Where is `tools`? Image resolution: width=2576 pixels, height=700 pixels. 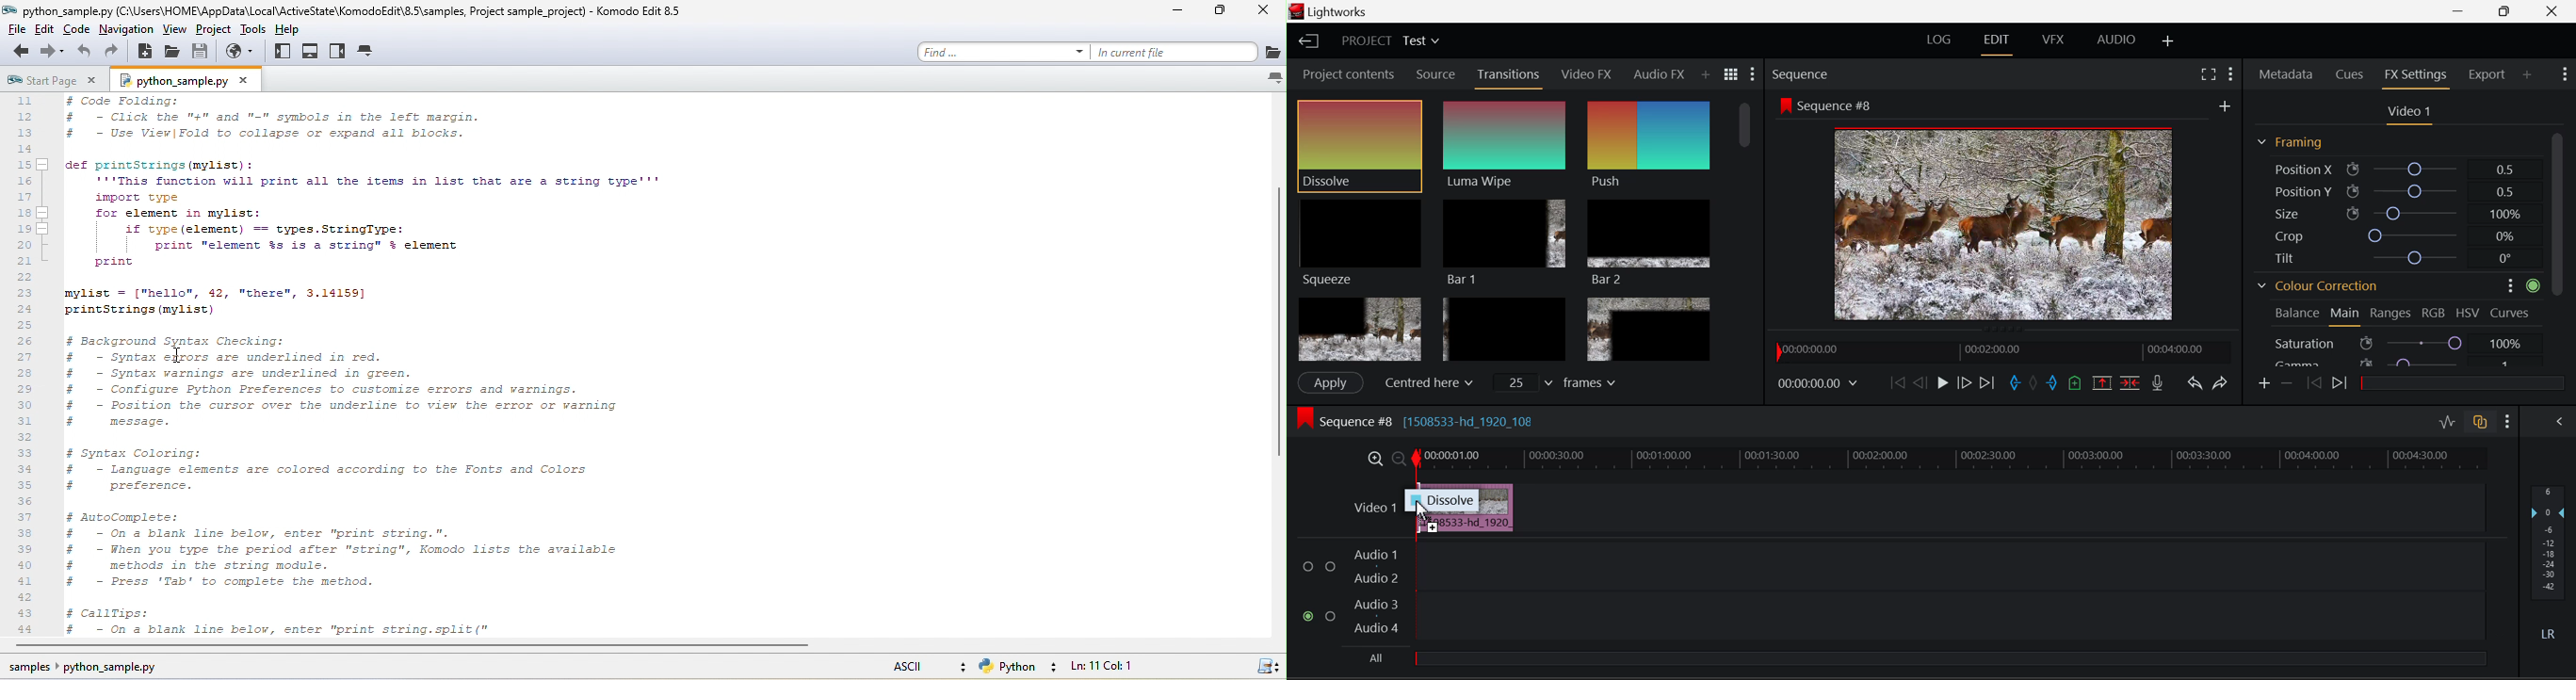
tools is located at coordinates (255, 31).